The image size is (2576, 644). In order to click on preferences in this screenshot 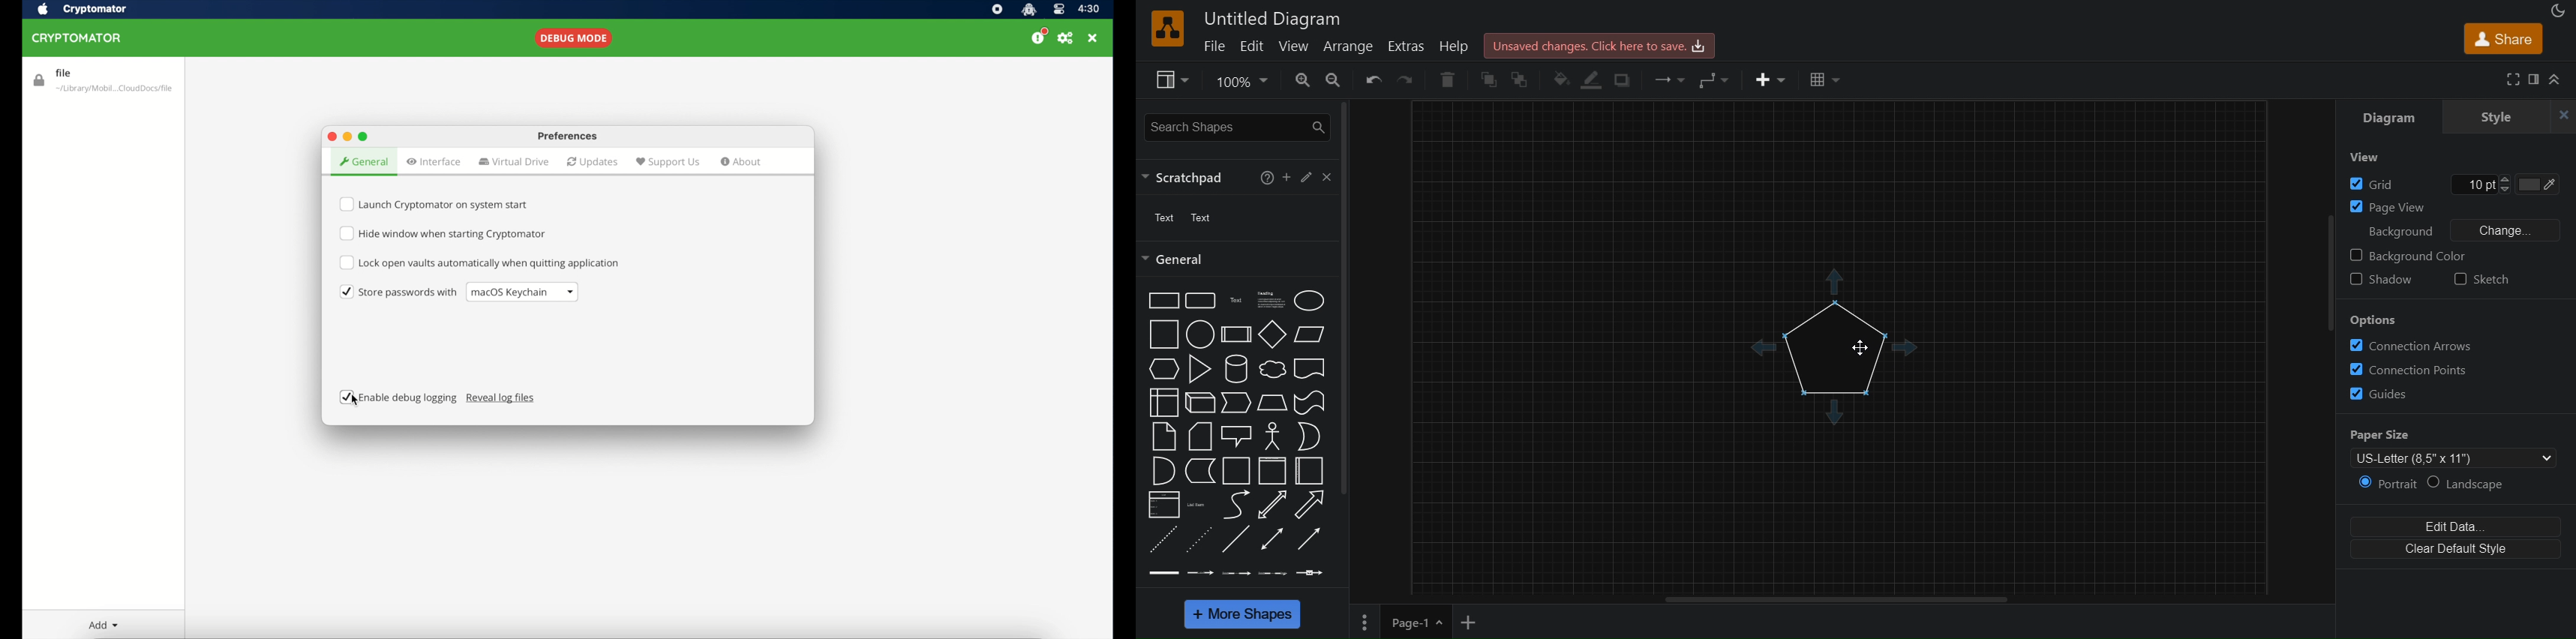, I will do `click(569, 136)`.